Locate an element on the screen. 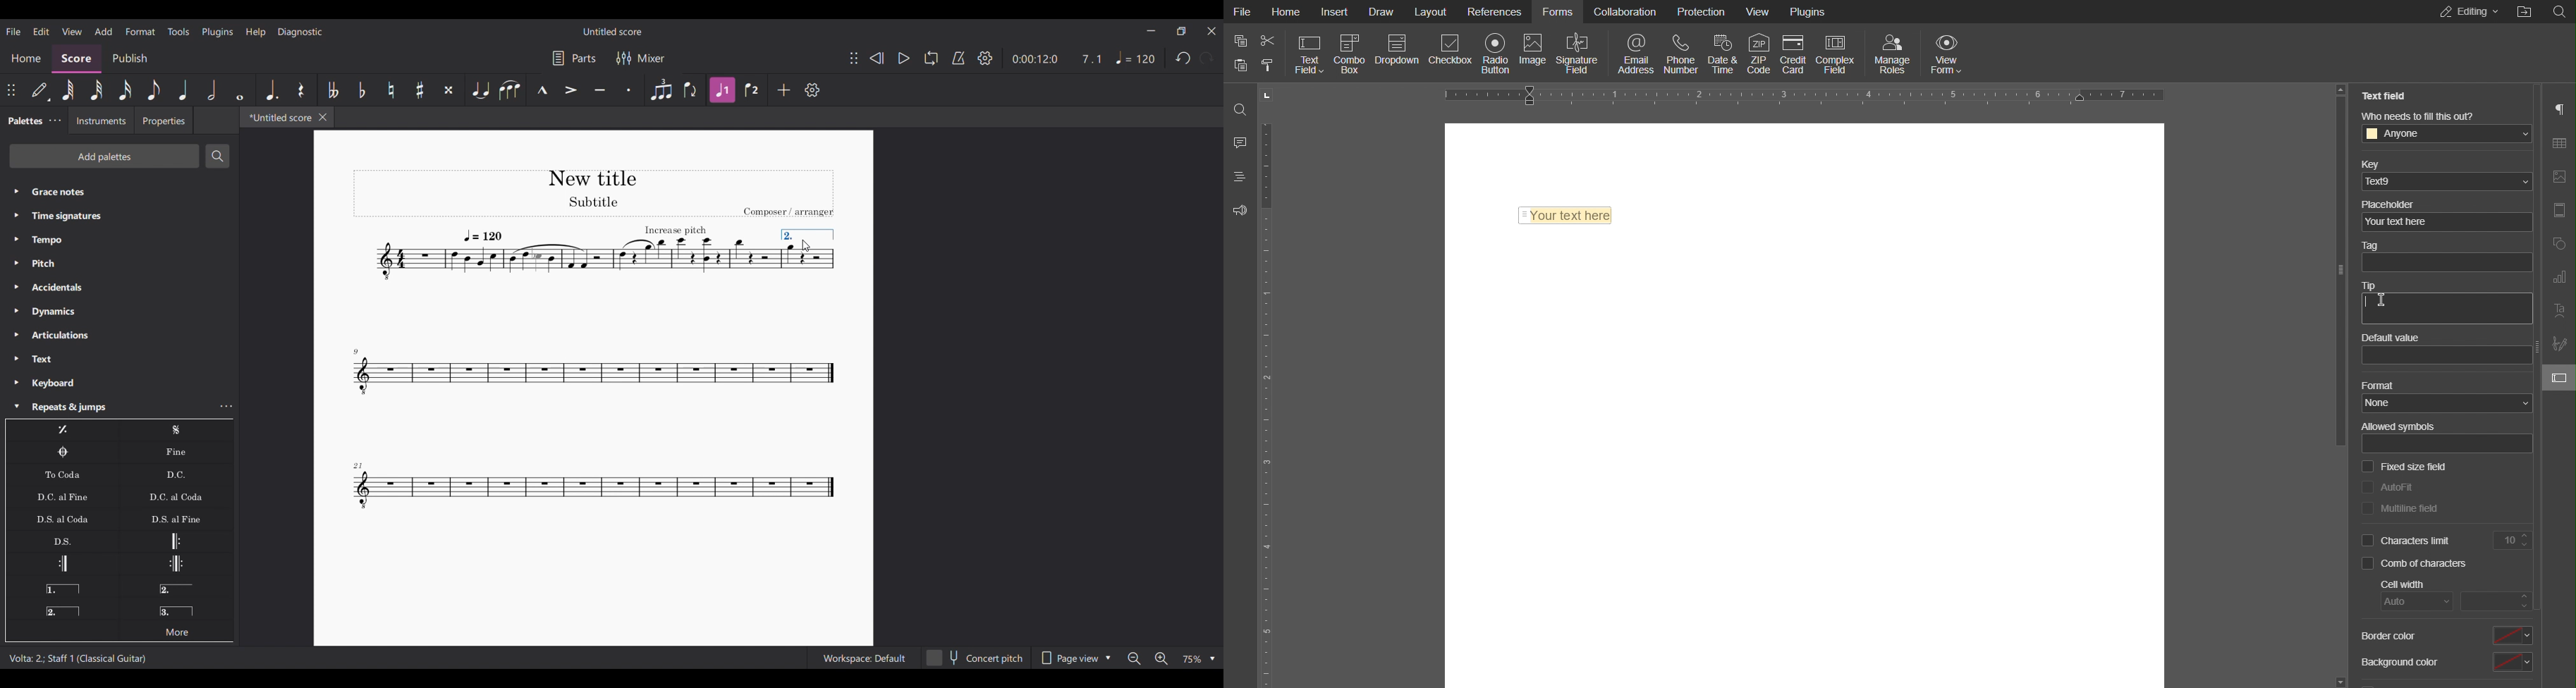 This screenshot has width=2576, height=700. Tuplet is located at coordinates (660, 90).